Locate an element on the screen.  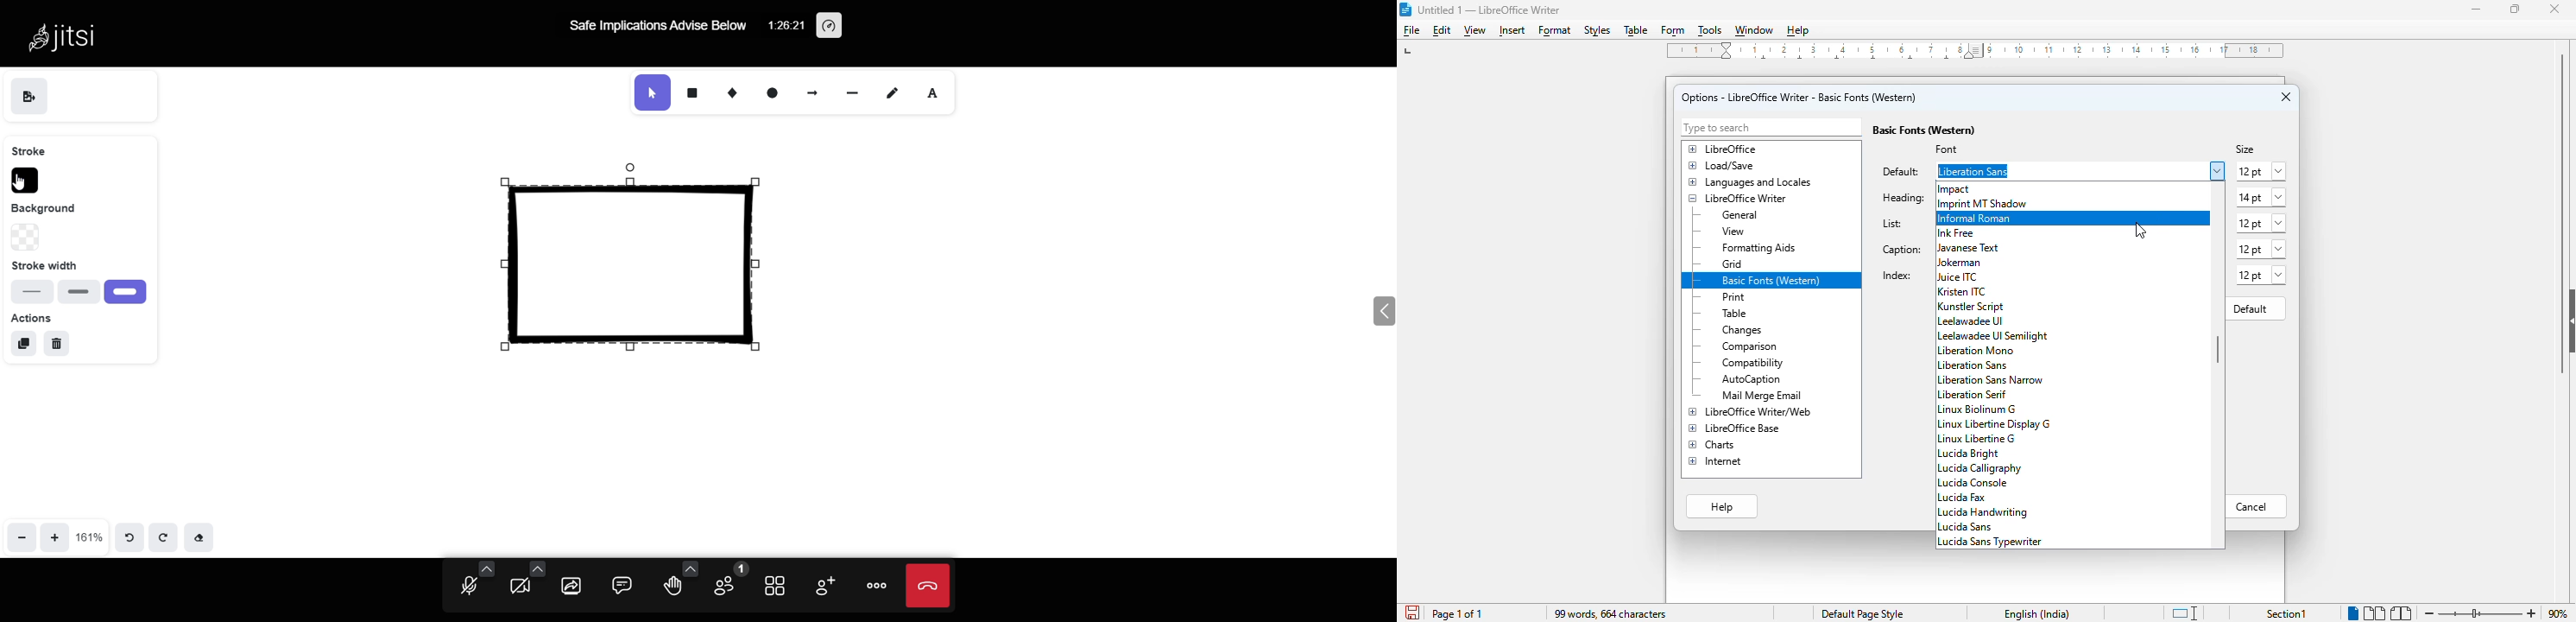
browse/more options is located at coordinates (2216, 171).